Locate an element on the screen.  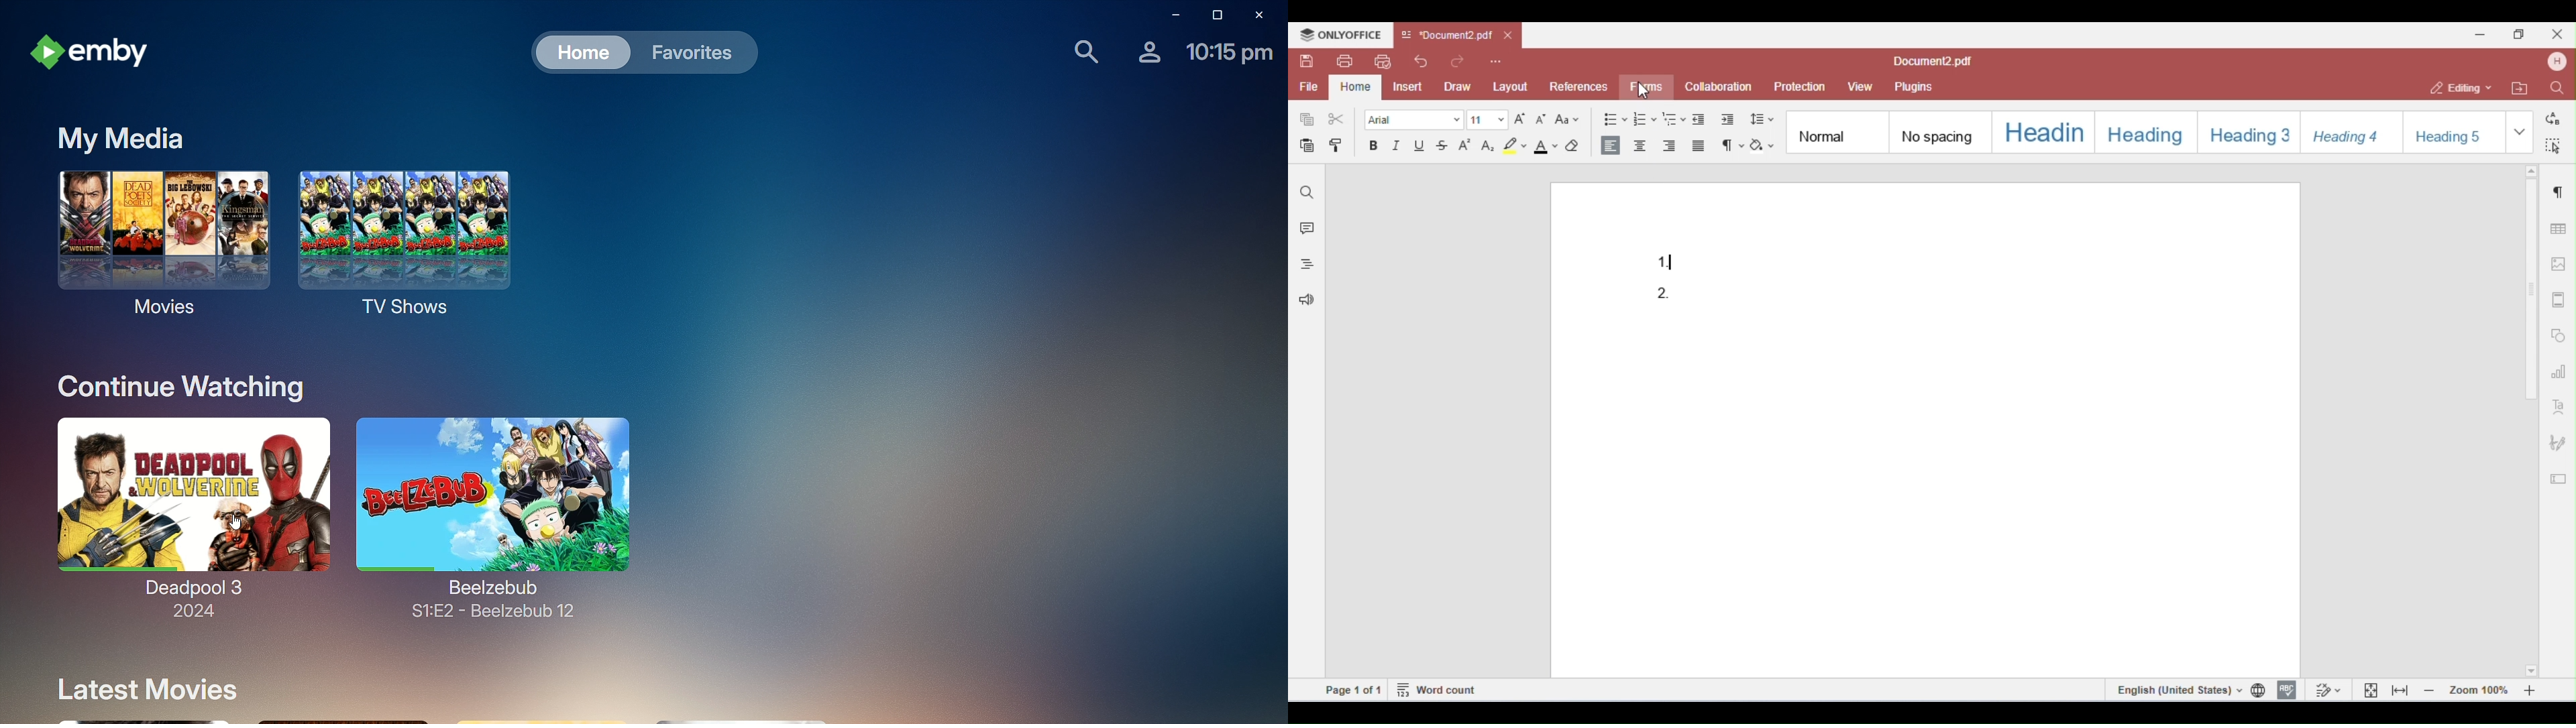
Movies is located at coordinates (153, 239).